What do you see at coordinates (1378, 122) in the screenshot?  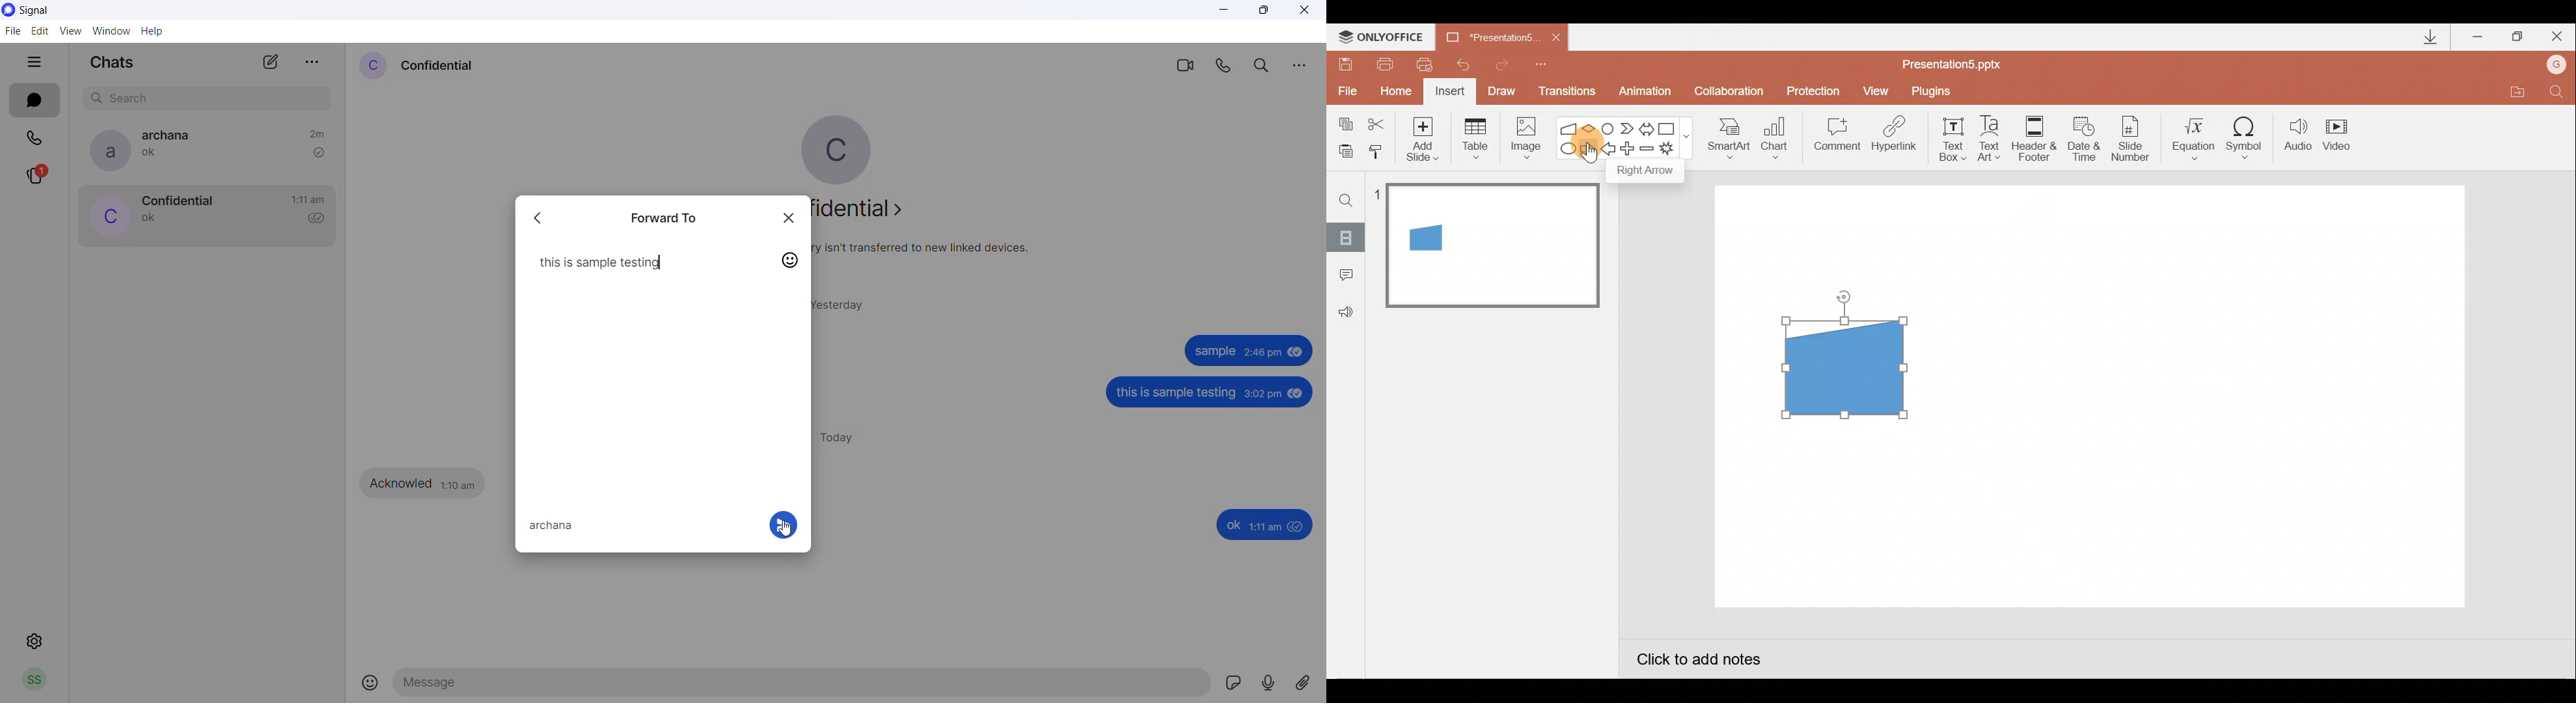 I see `Cut` at bounding box center [1378, 122].